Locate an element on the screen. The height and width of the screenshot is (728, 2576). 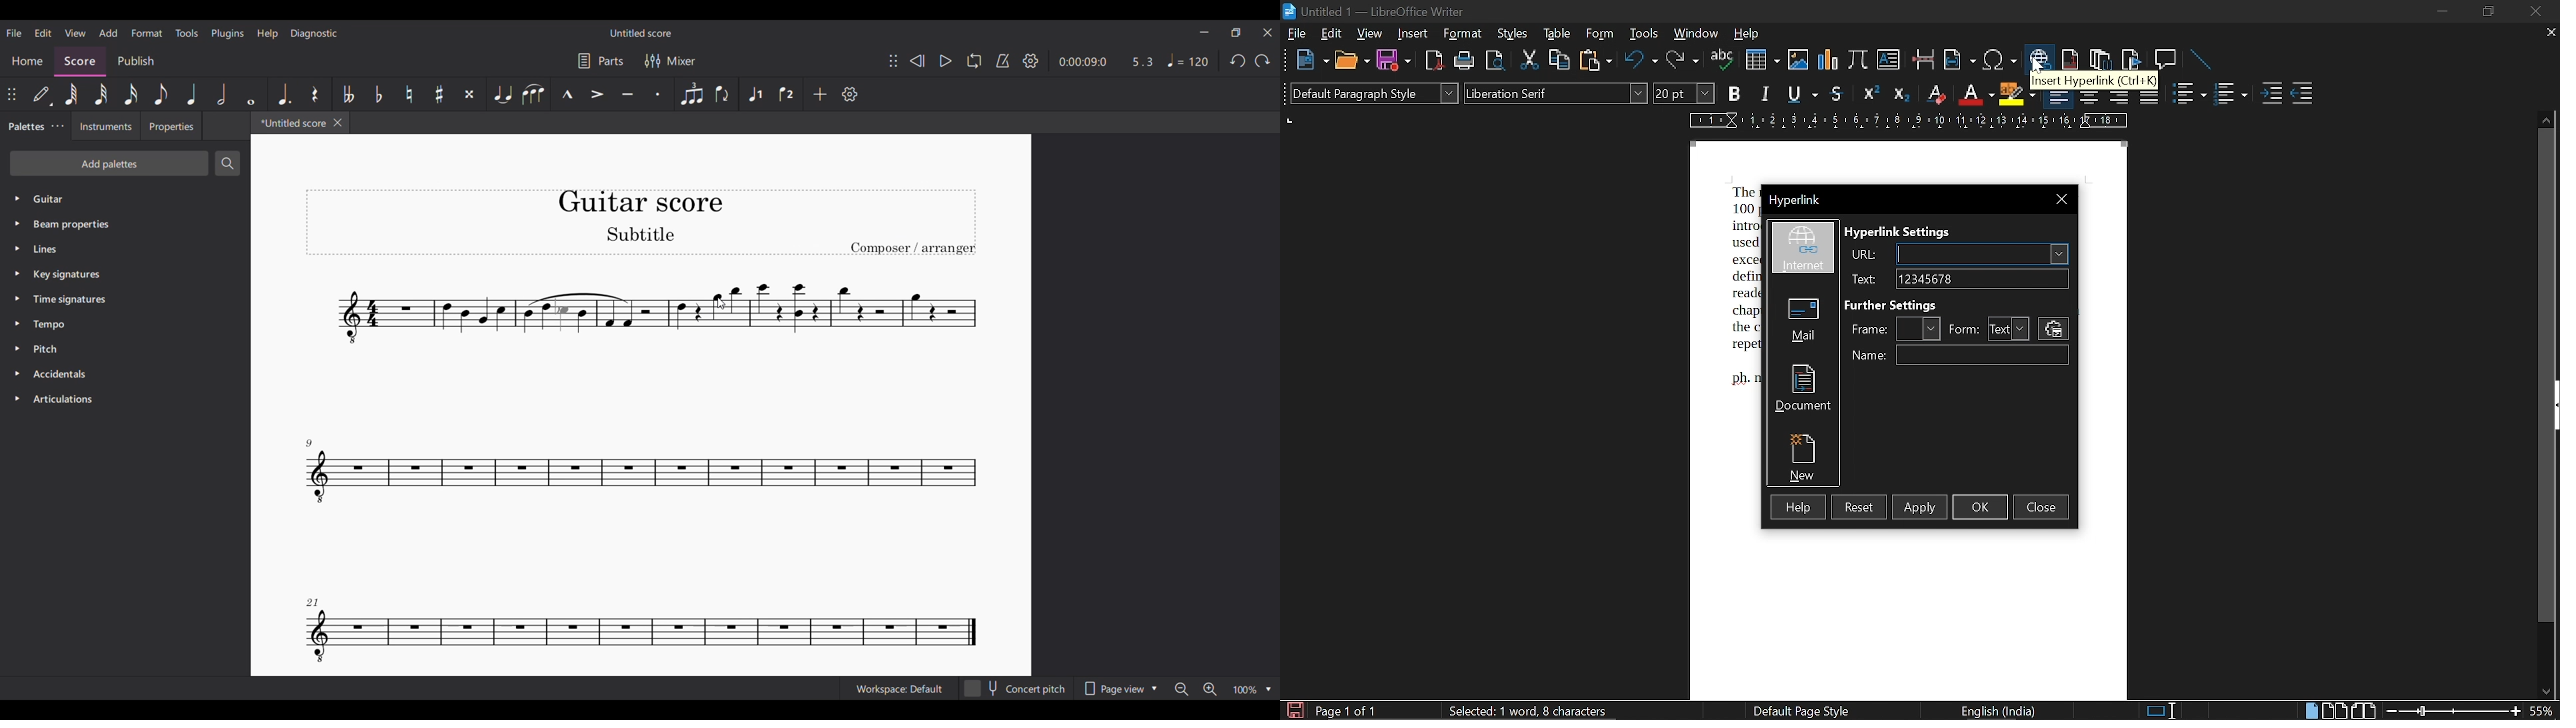
Voice 2 is located at coordinates (788, 94).